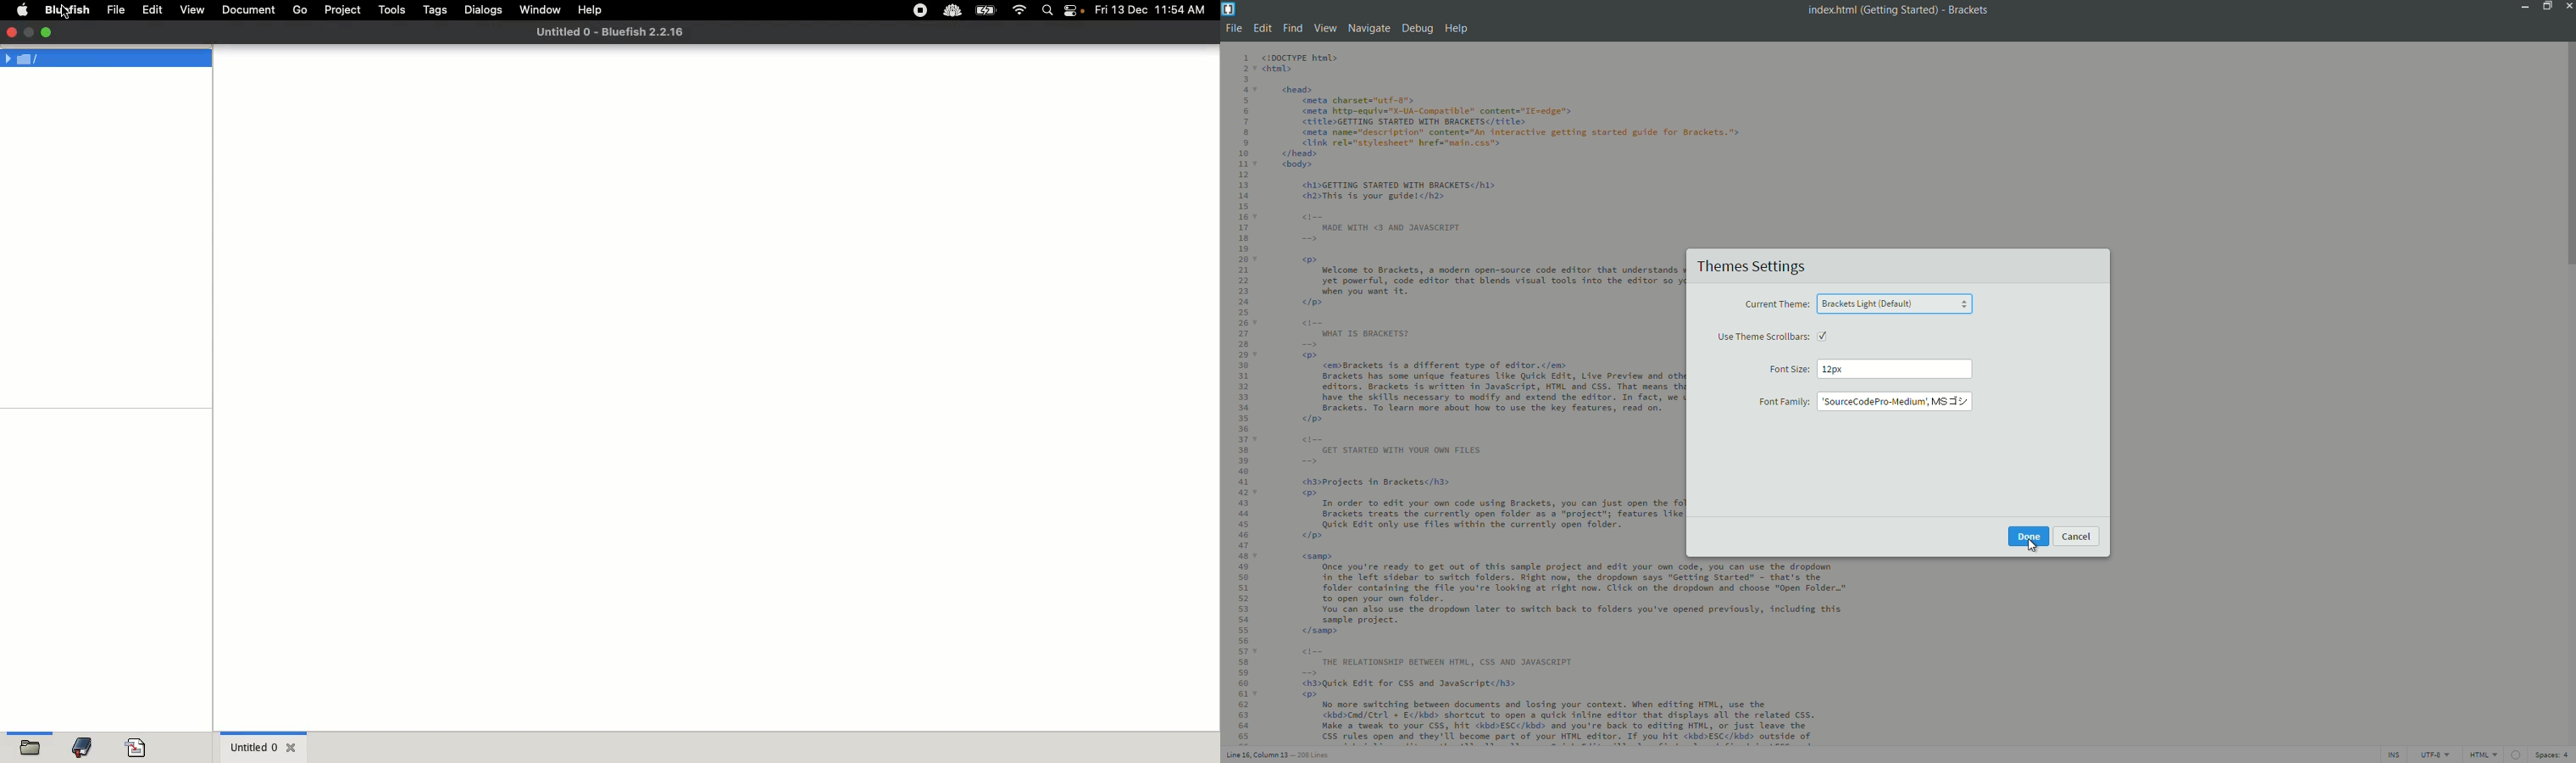 The image size is (2576, 784). I want to click on File, so click(116, 9).